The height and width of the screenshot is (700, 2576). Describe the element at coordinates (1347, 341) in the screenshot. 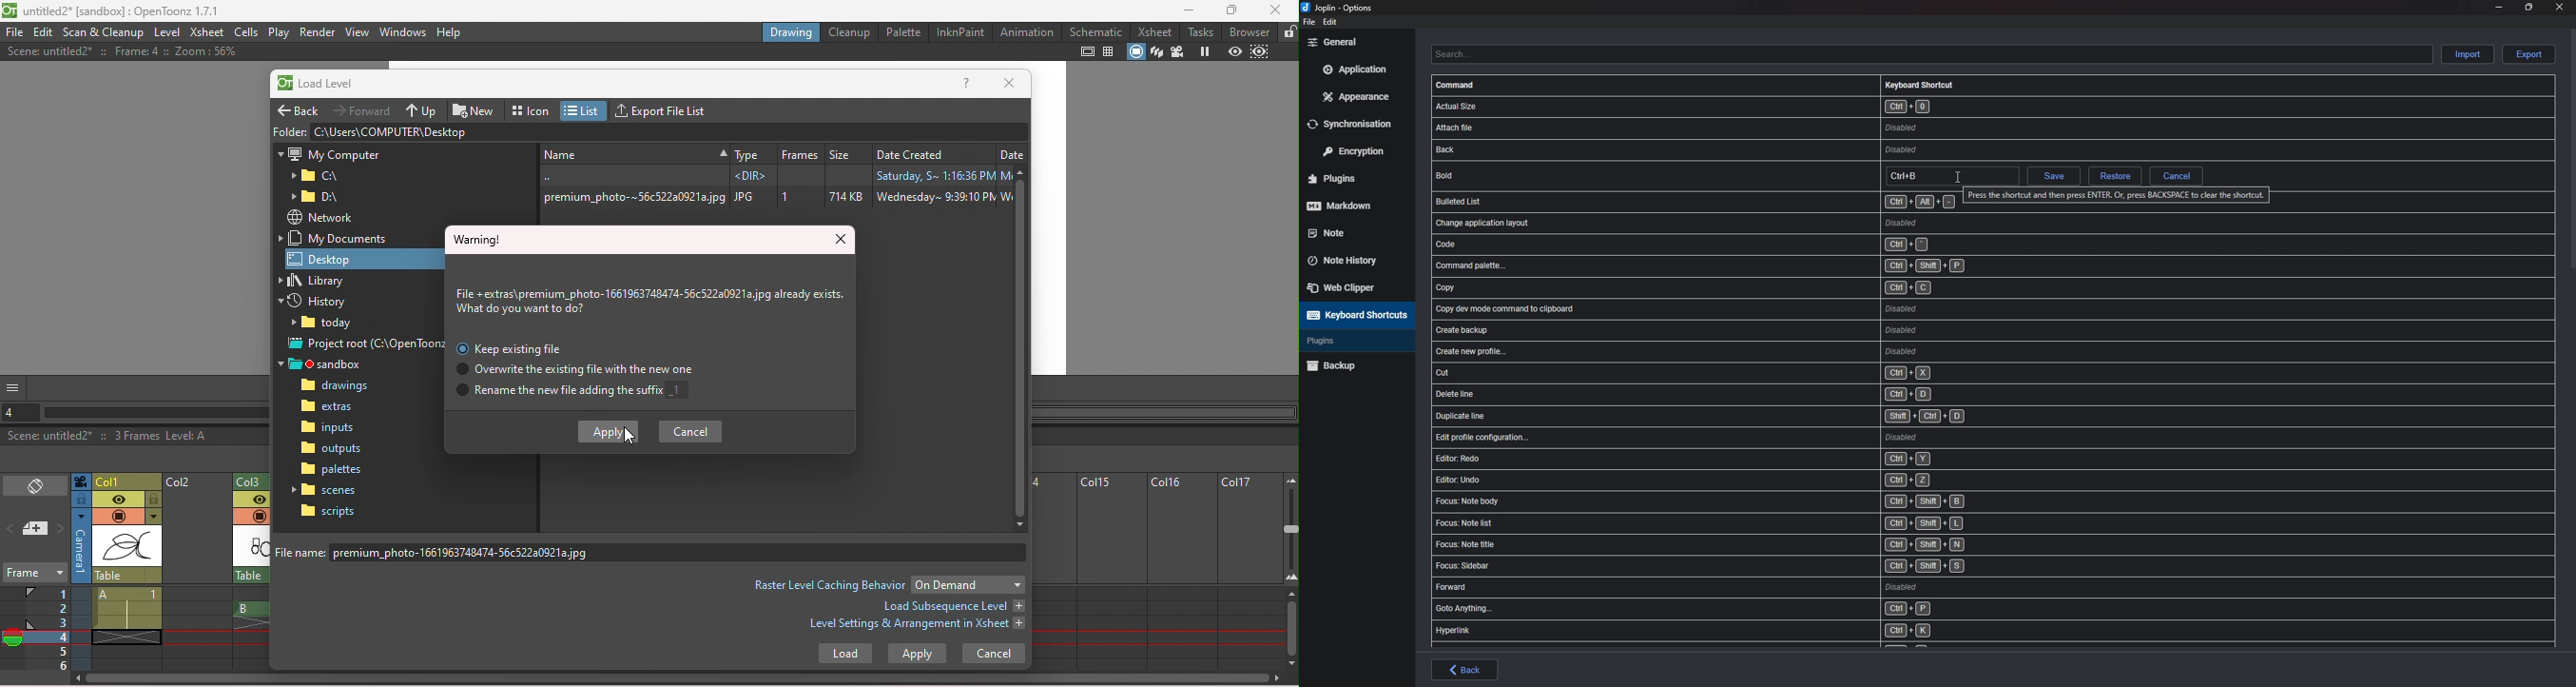

I see `Plugins` at that location.